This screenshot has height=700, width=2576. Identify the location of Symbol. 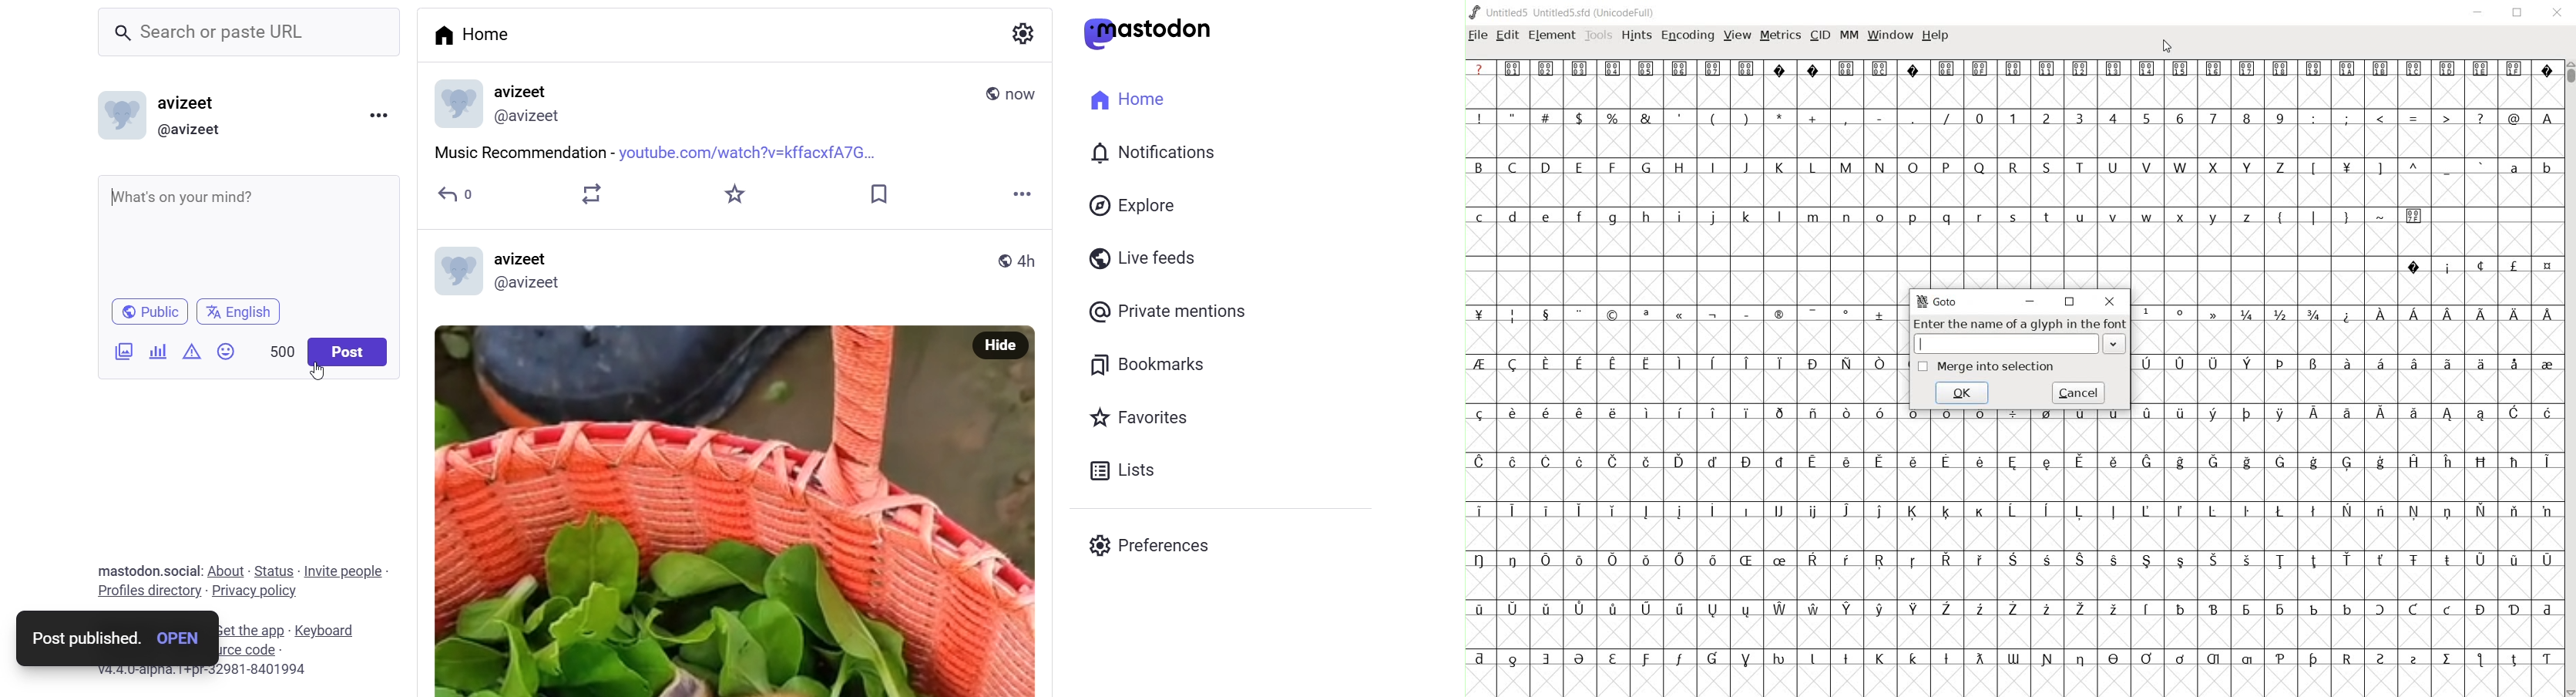
(2382, 314).